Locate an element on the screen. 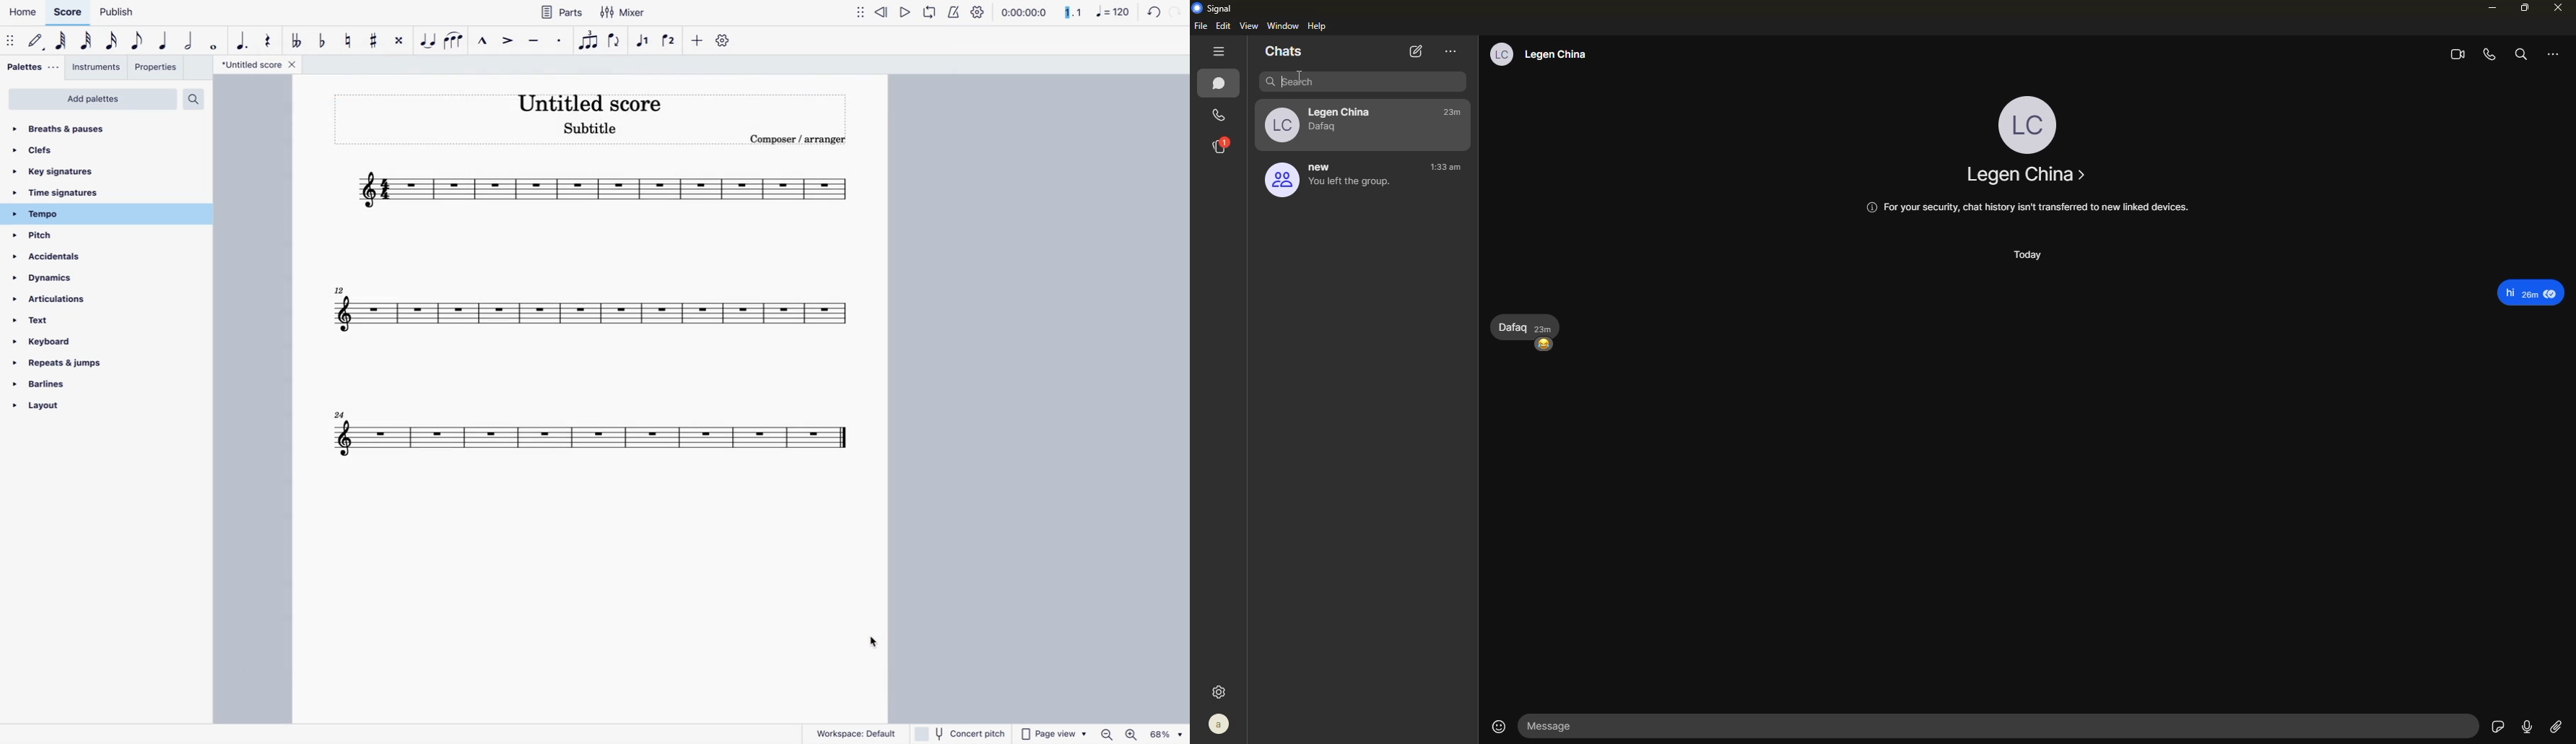 The image size is (2576, 756). palletes is located at coordinates (30, 67).